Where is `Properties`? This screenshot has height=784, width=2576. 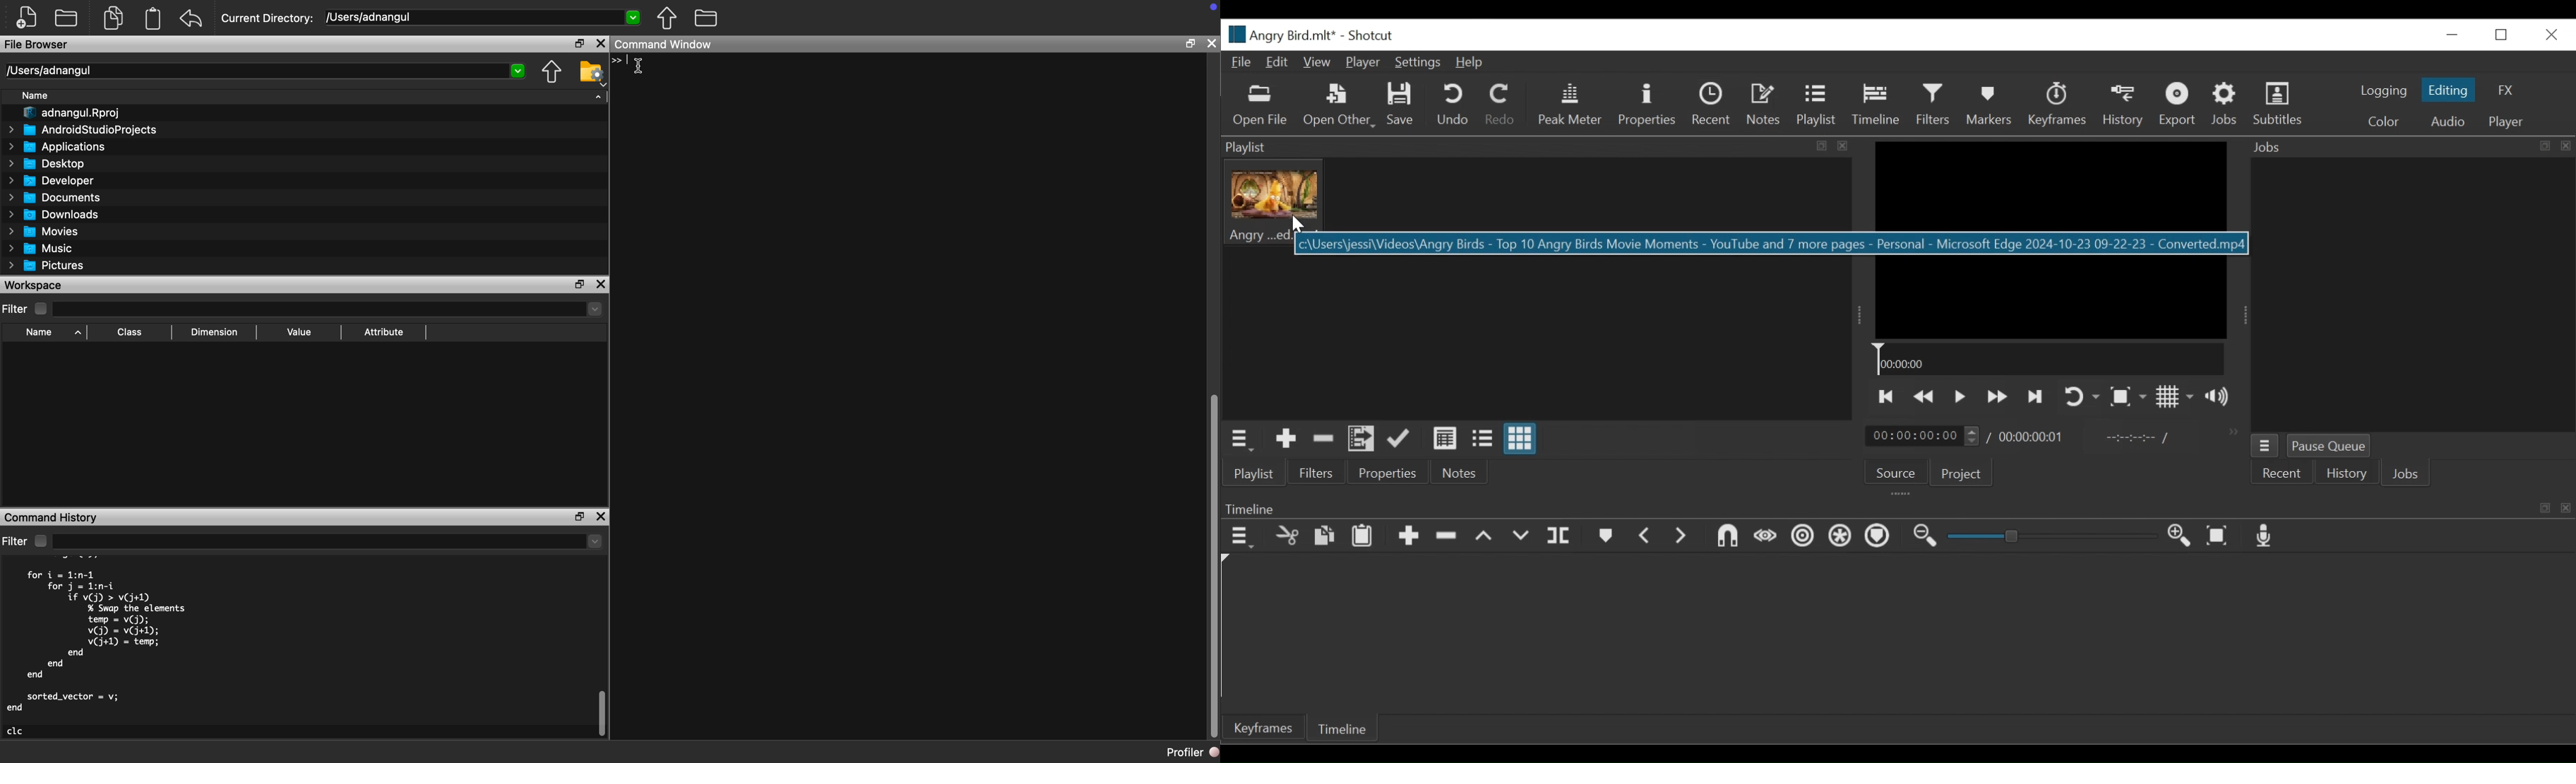
Properties is located at coordinates (1388, 472).